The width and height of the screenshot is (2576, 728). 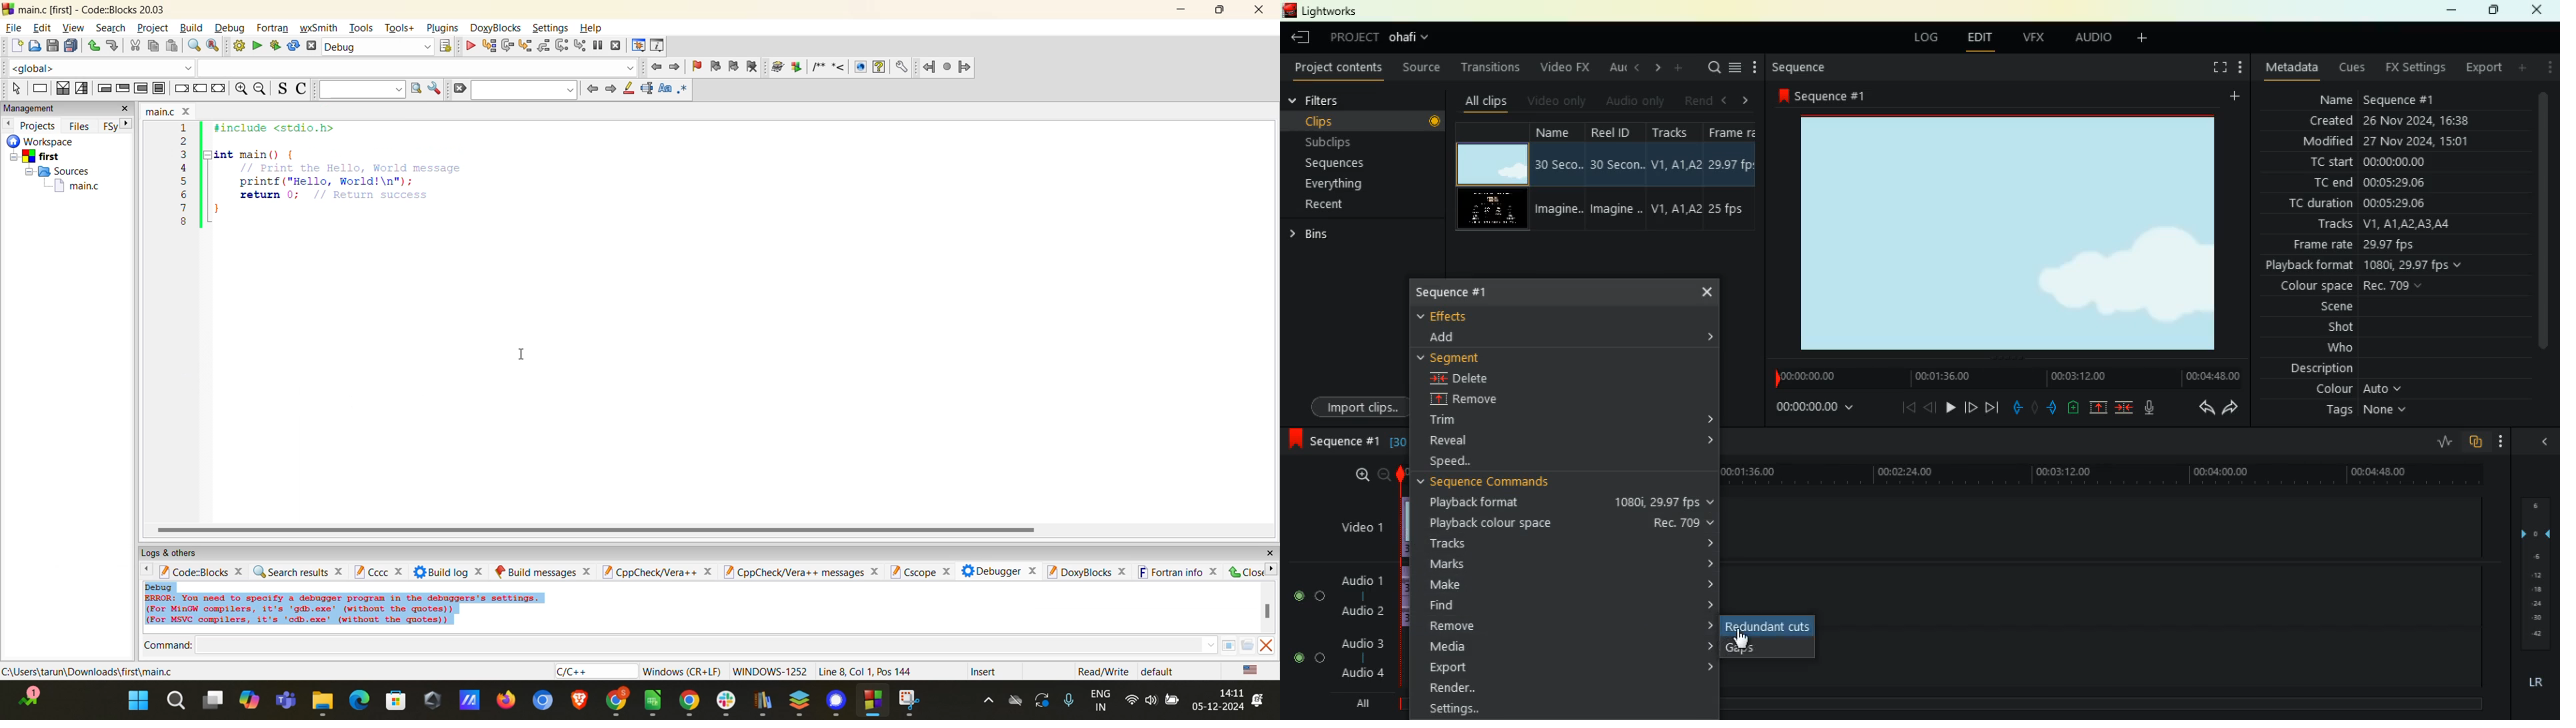 I want to click on settings, so click(x=1562, y=710).